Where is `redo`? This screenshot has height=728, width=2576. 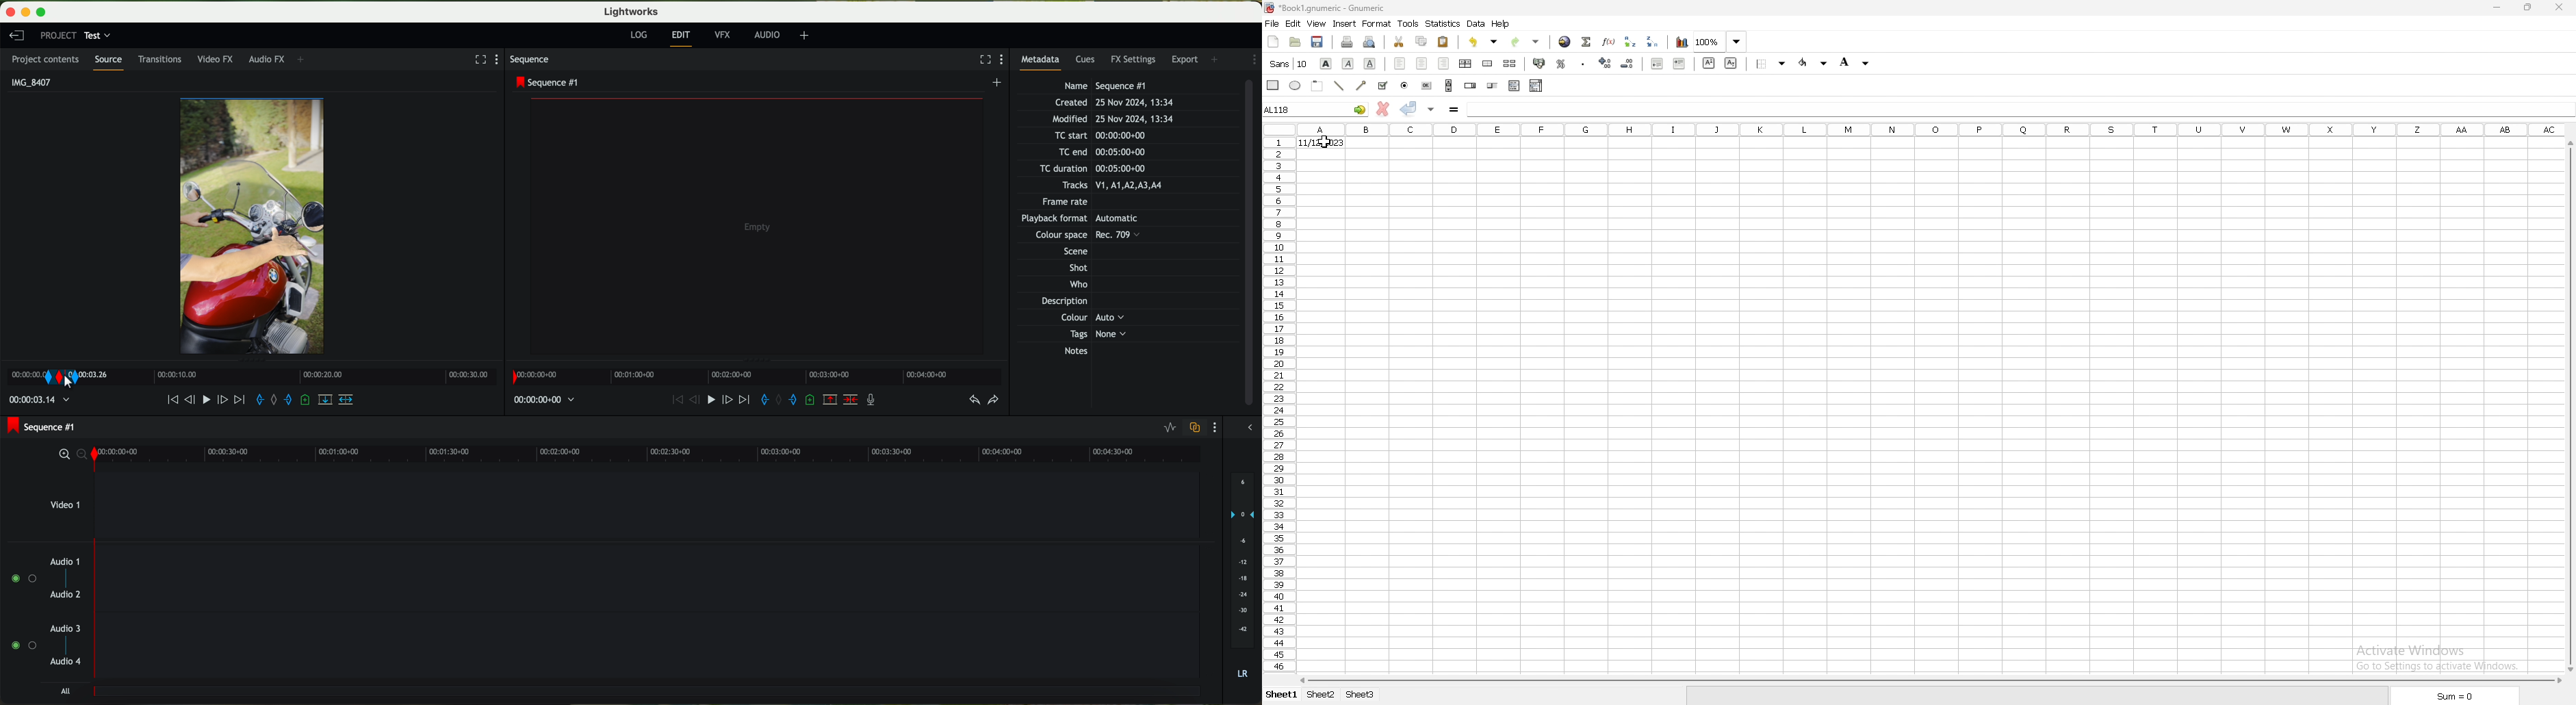 redo is located at coordinates (1525, 42).